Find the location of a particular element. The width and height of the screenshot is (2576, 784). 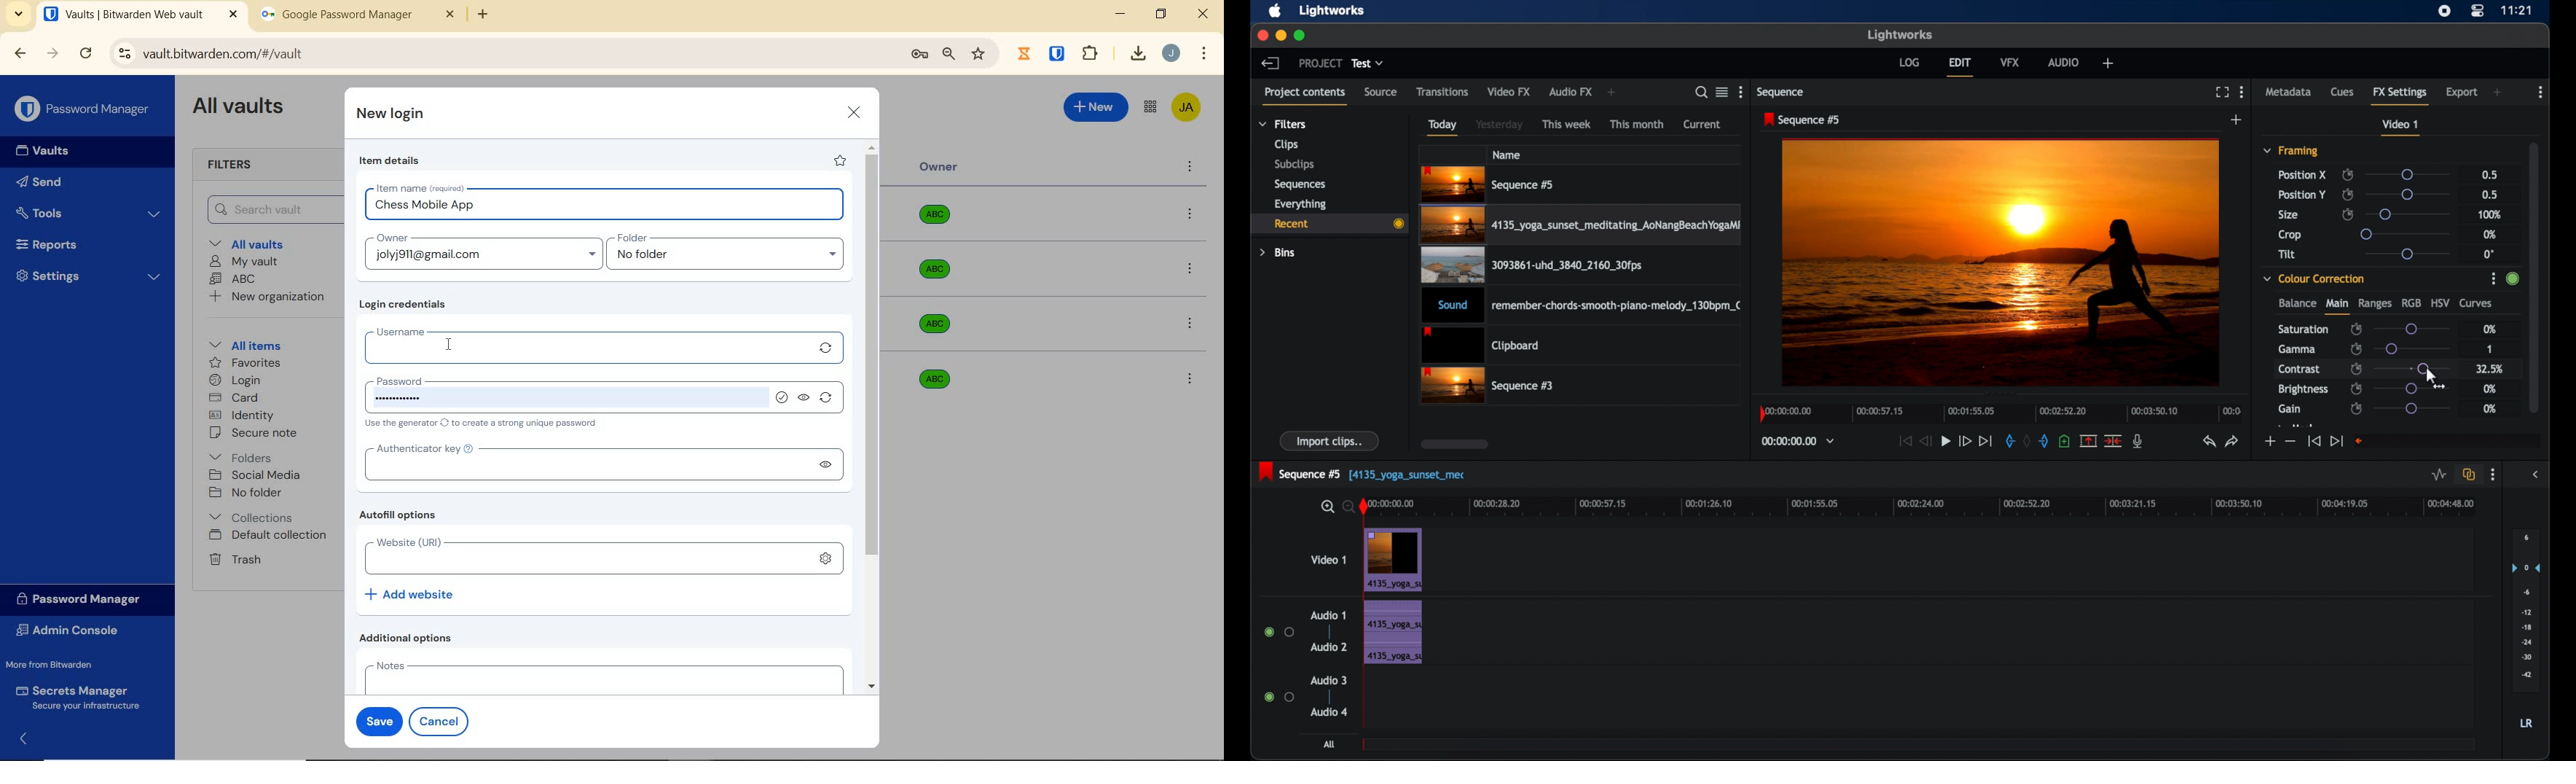

Admin Console is located at coordinates (71, 632).